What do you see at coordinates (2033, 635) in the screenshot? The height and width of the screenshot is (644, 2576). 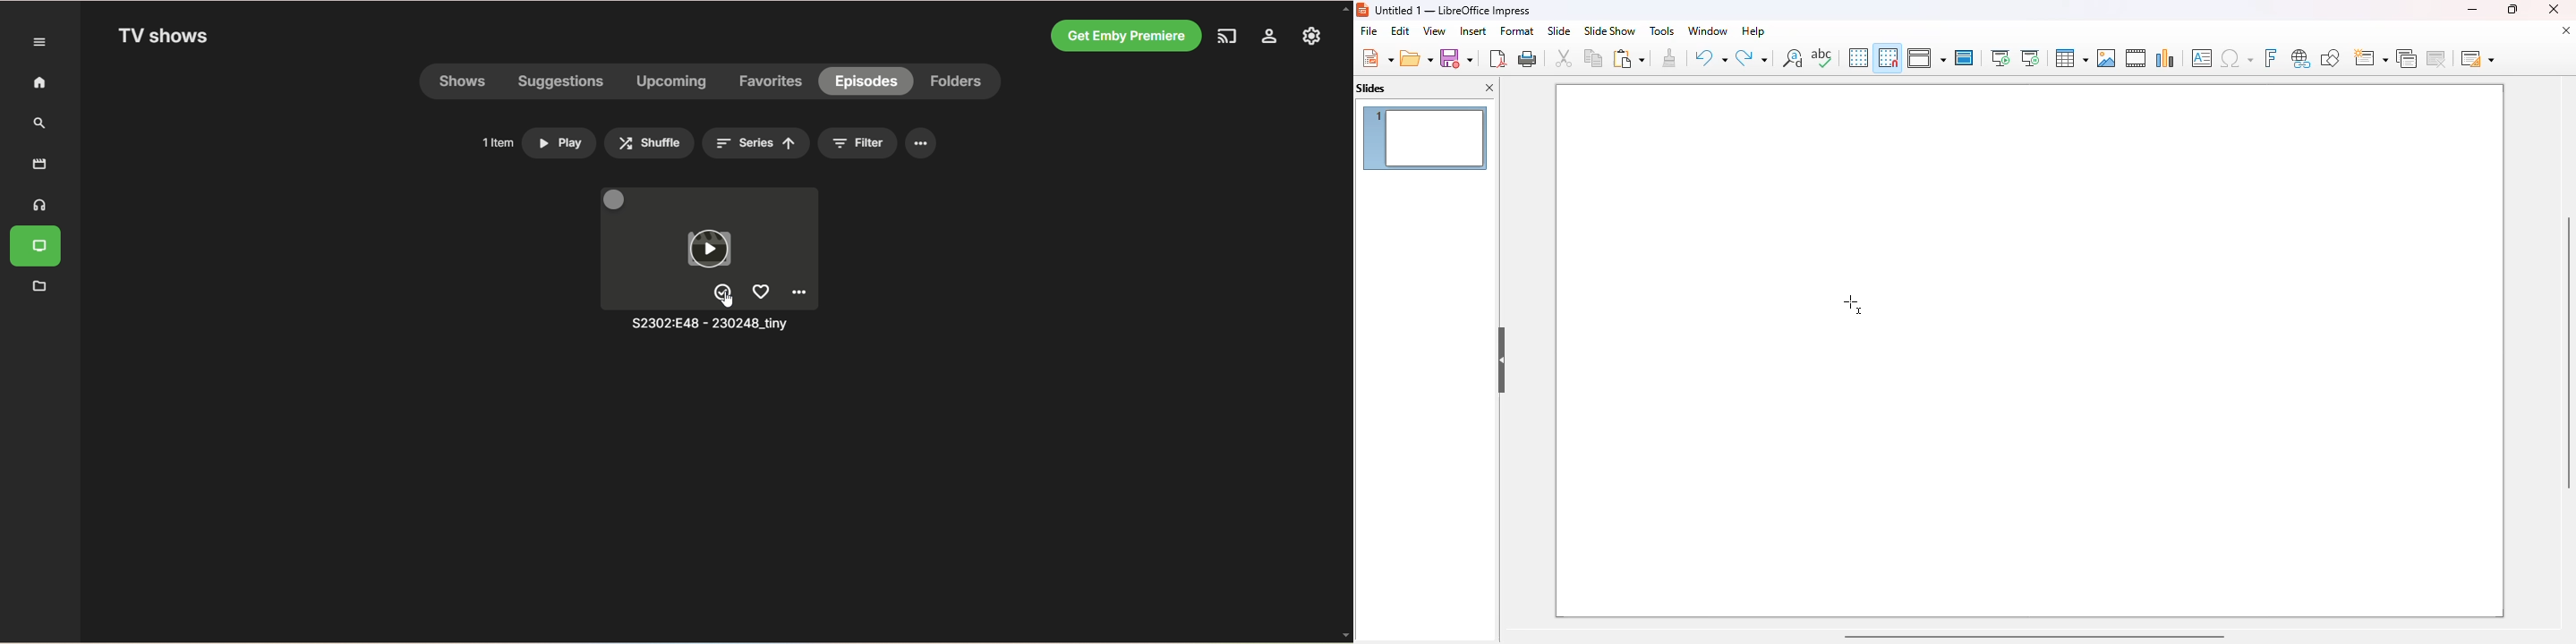 I see `horizontal scroll bar` at bounding box center [2033, 635].